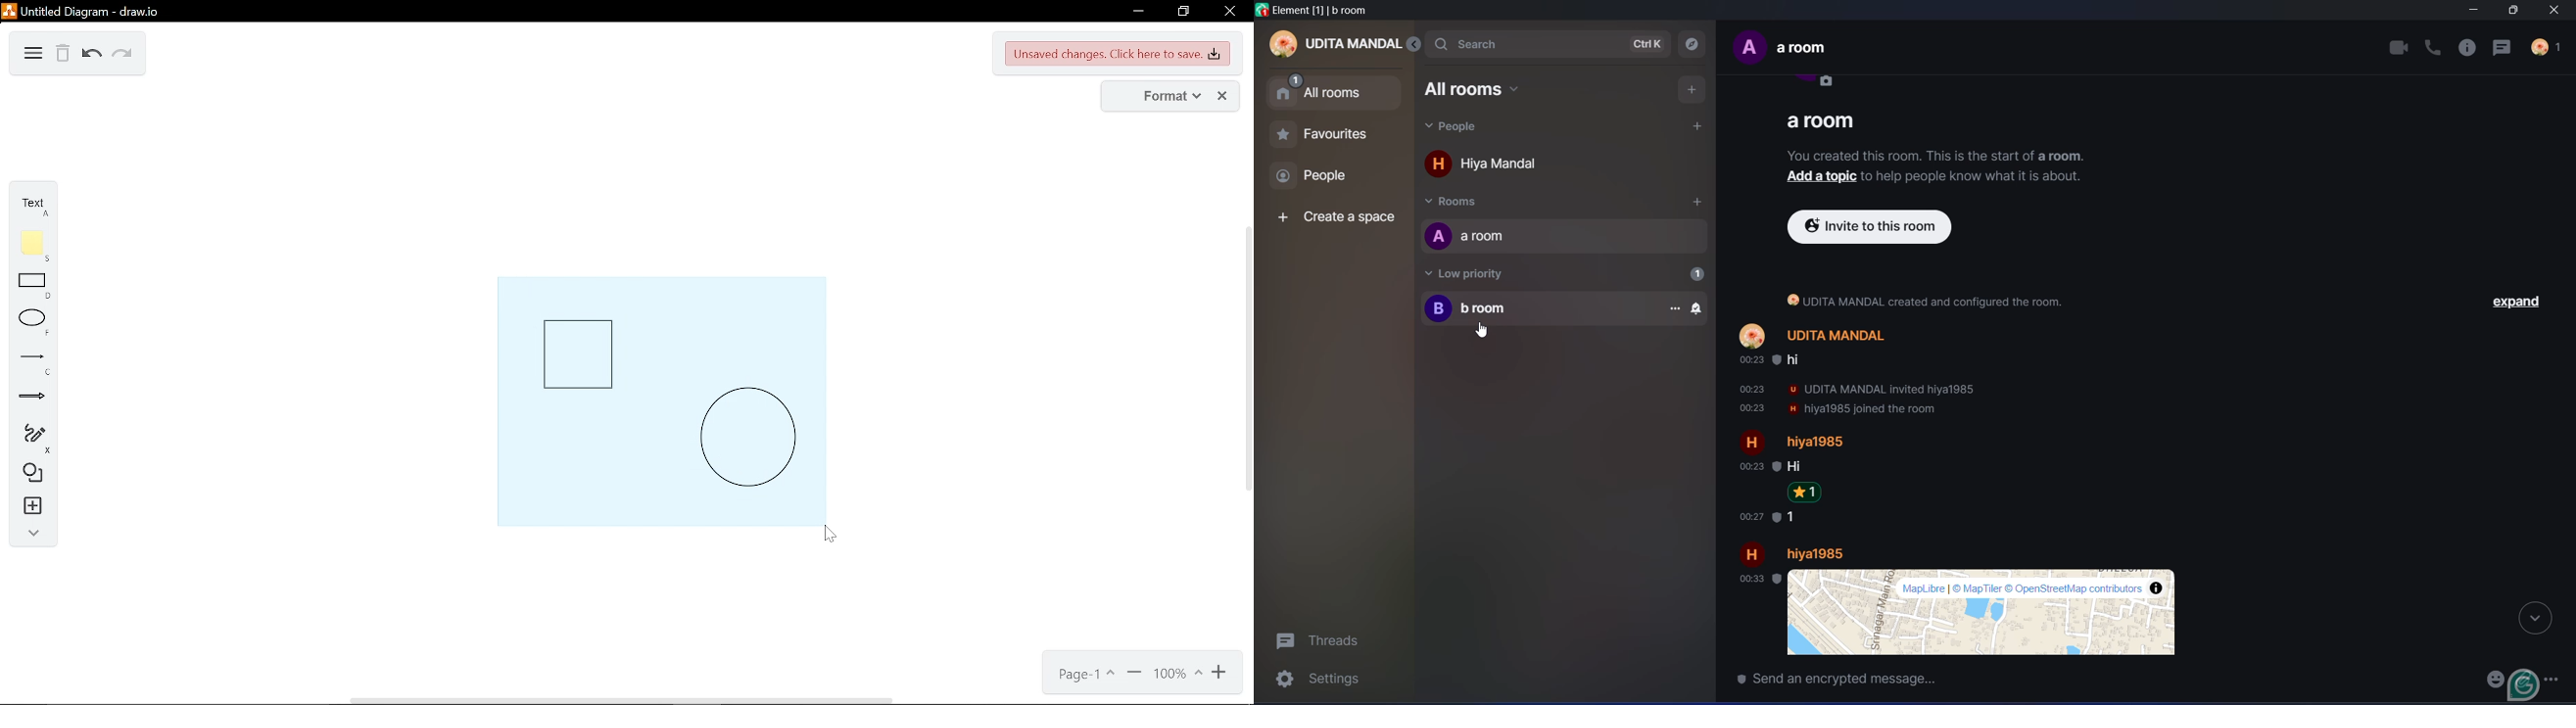  I want to click on grouped square and circle, so click(660, 400).